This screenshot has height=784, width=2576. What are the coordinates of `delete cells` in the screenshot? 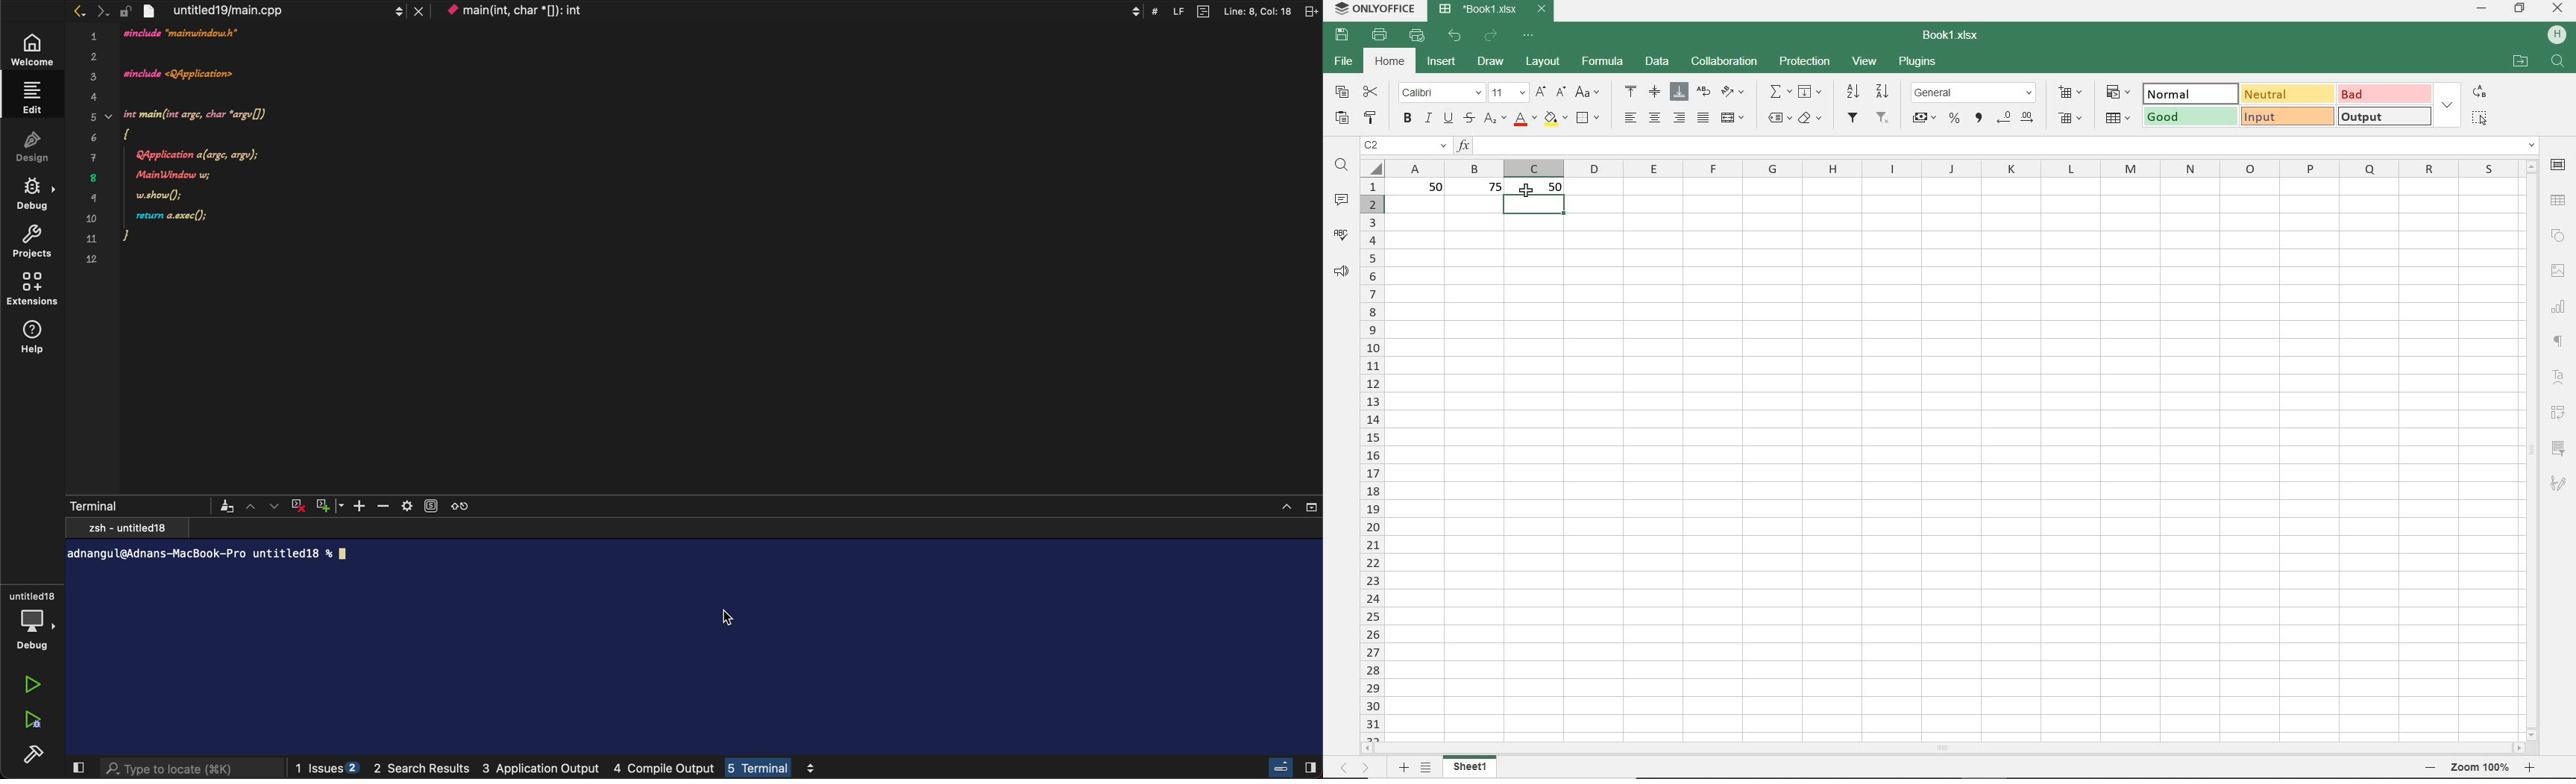 It's located at (2068, 116).